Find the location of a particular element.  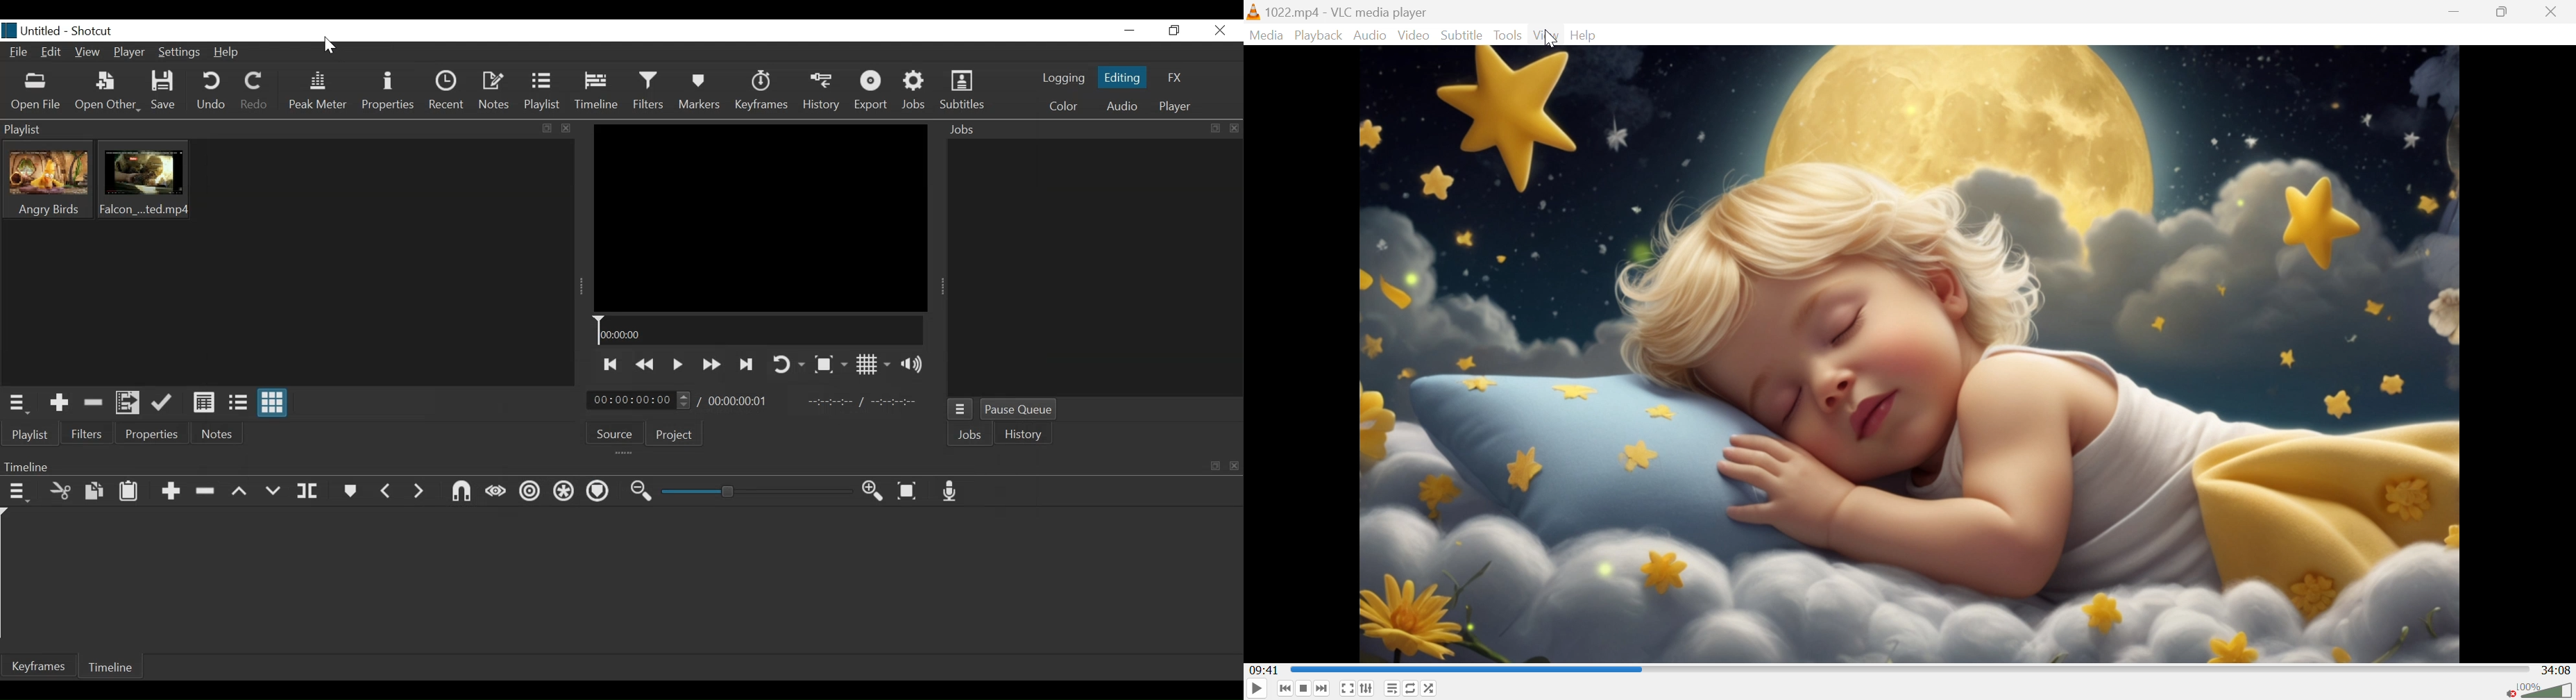

Export is located at coordinates (873, 91).